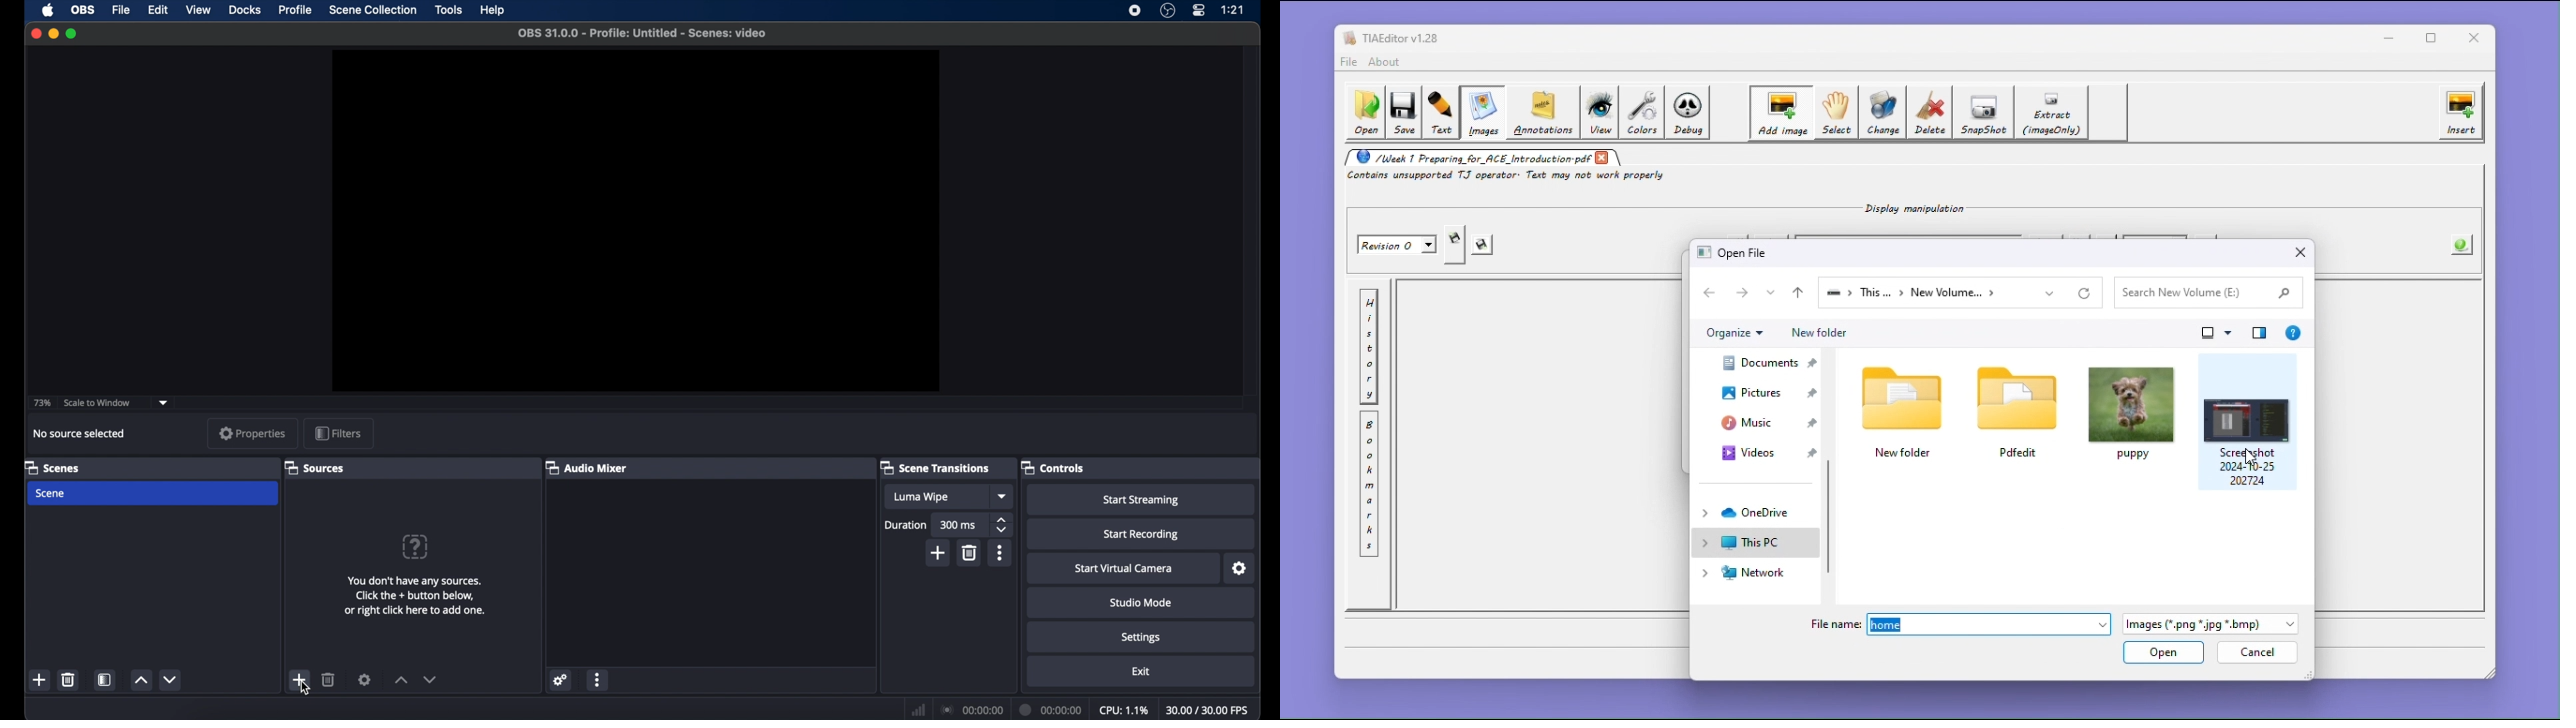 Image resolution: width=2576 pixels, height=728 pixels. What do you see at coordinates (959, 525) in the screenshot?
I see `300 ms` at bounding box center [959, 525].